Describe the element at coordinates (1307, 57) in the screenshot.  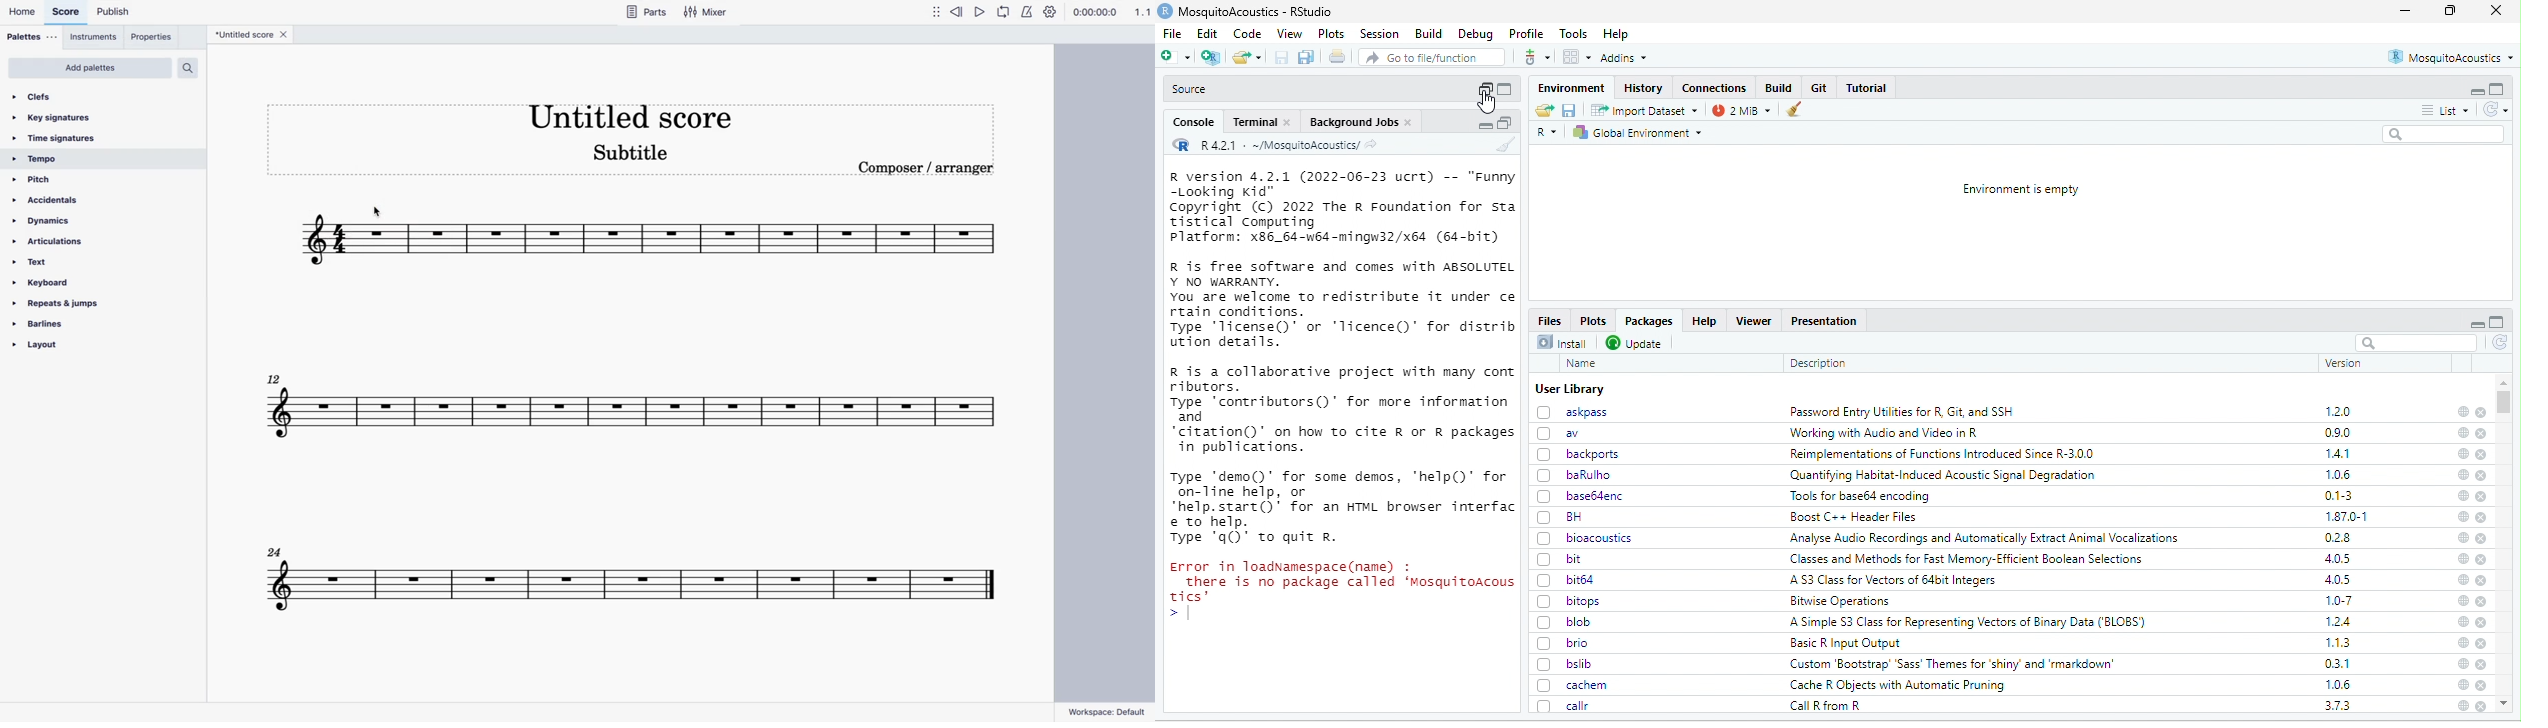
I see `save all open documents` at that location.